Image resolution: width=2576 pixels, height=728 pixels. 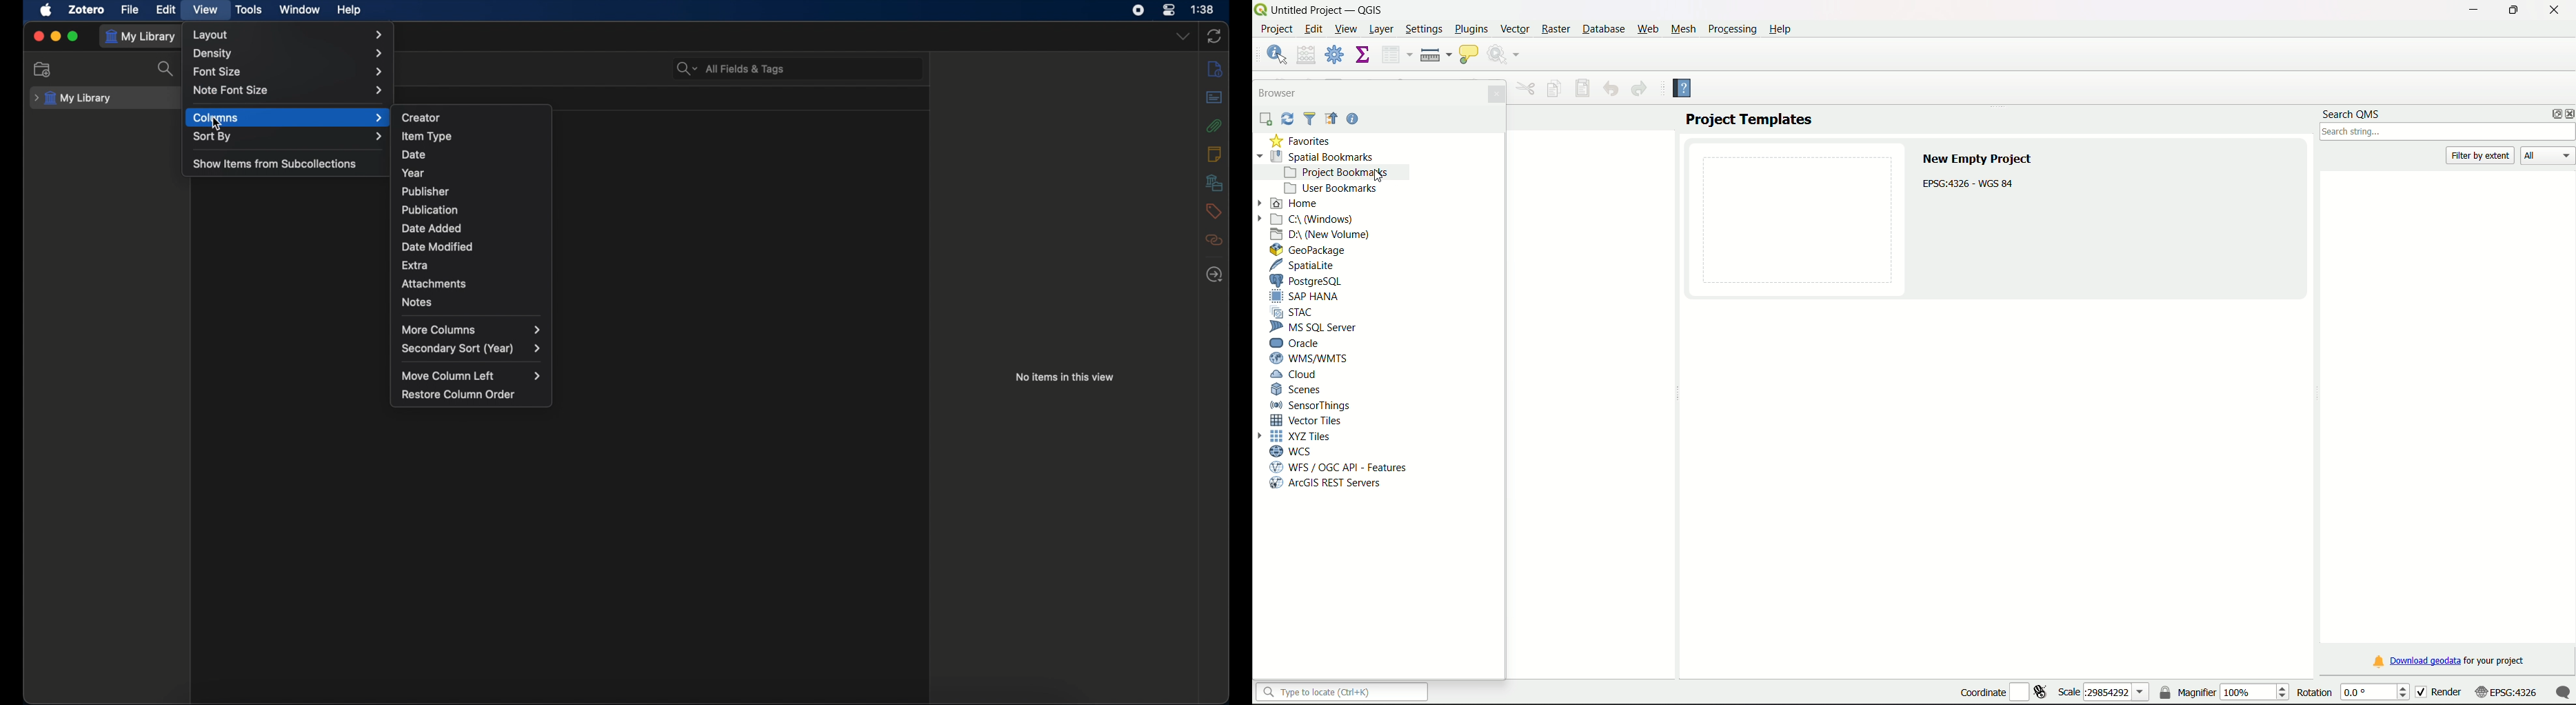 What do you see at coordinates (44, 70) in the screenshot?
I see `new collections` at bounding box center [44, 70].